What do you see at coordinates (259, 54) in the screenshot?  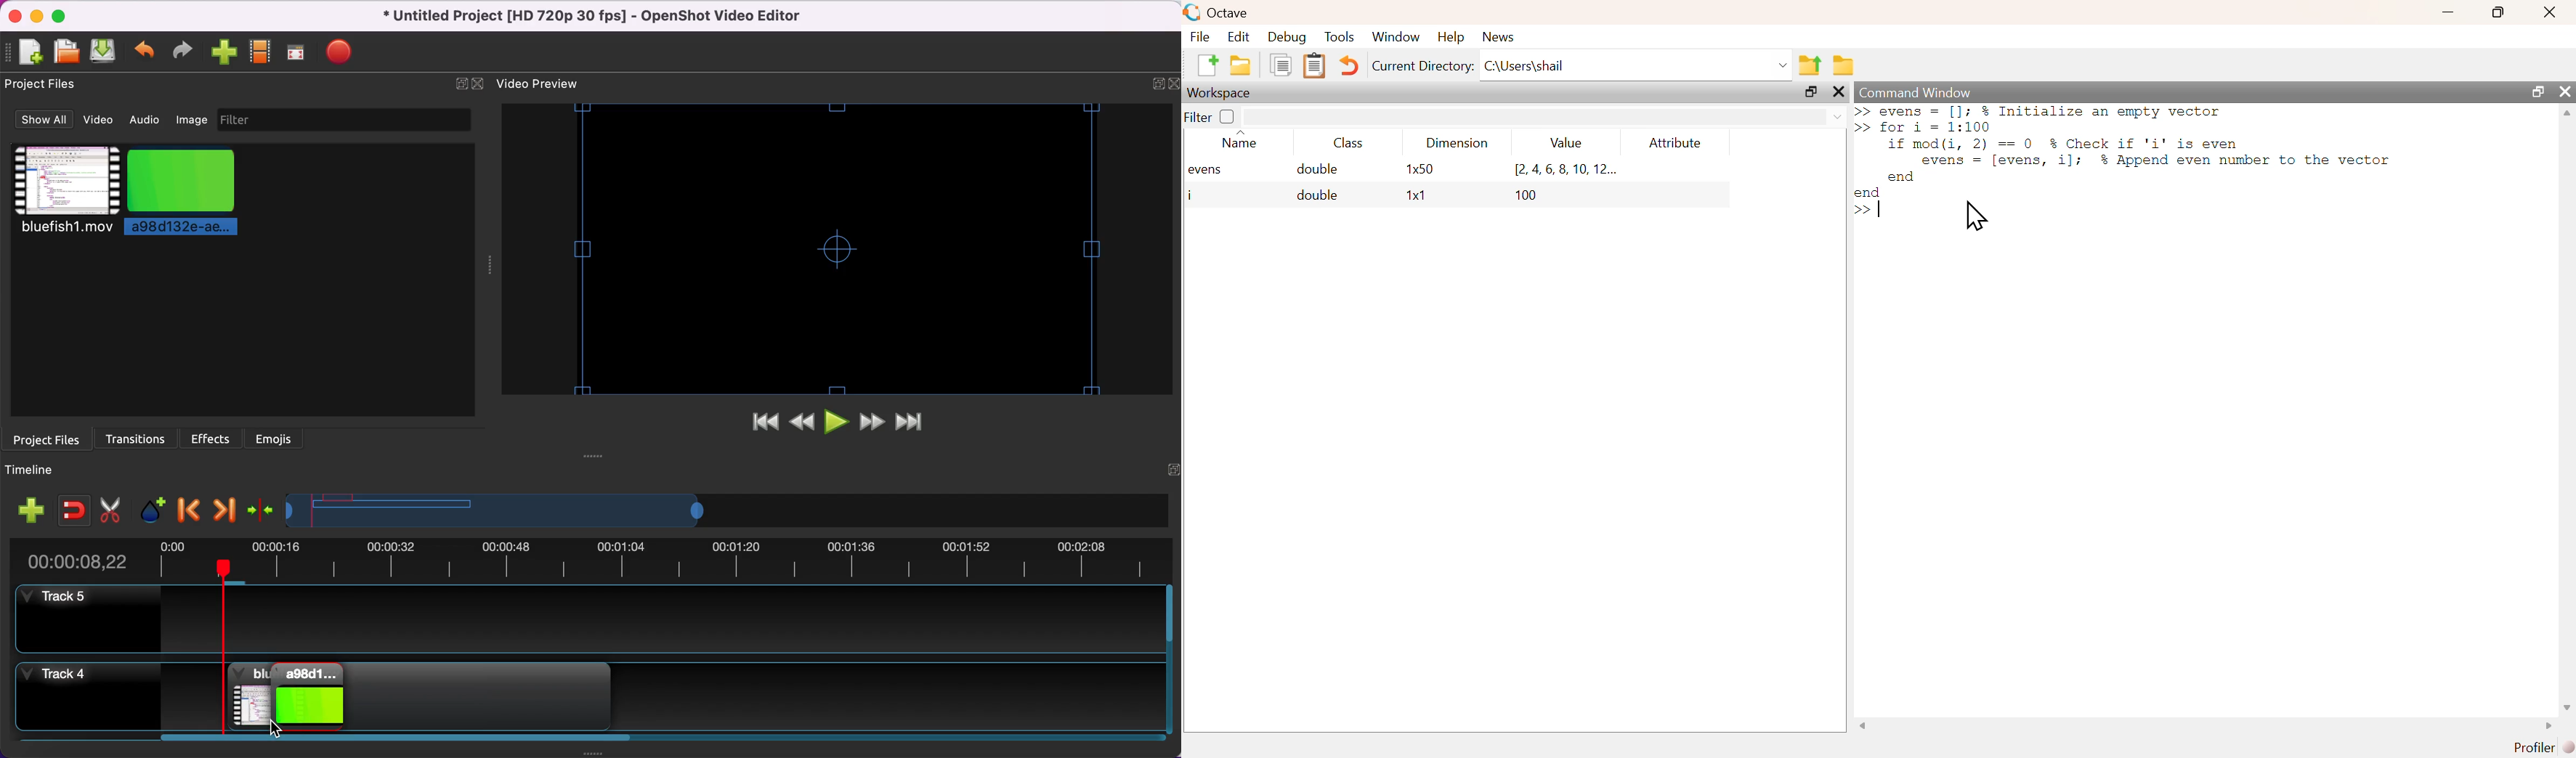 I see `choose profile` at bounding box center [259, 54].